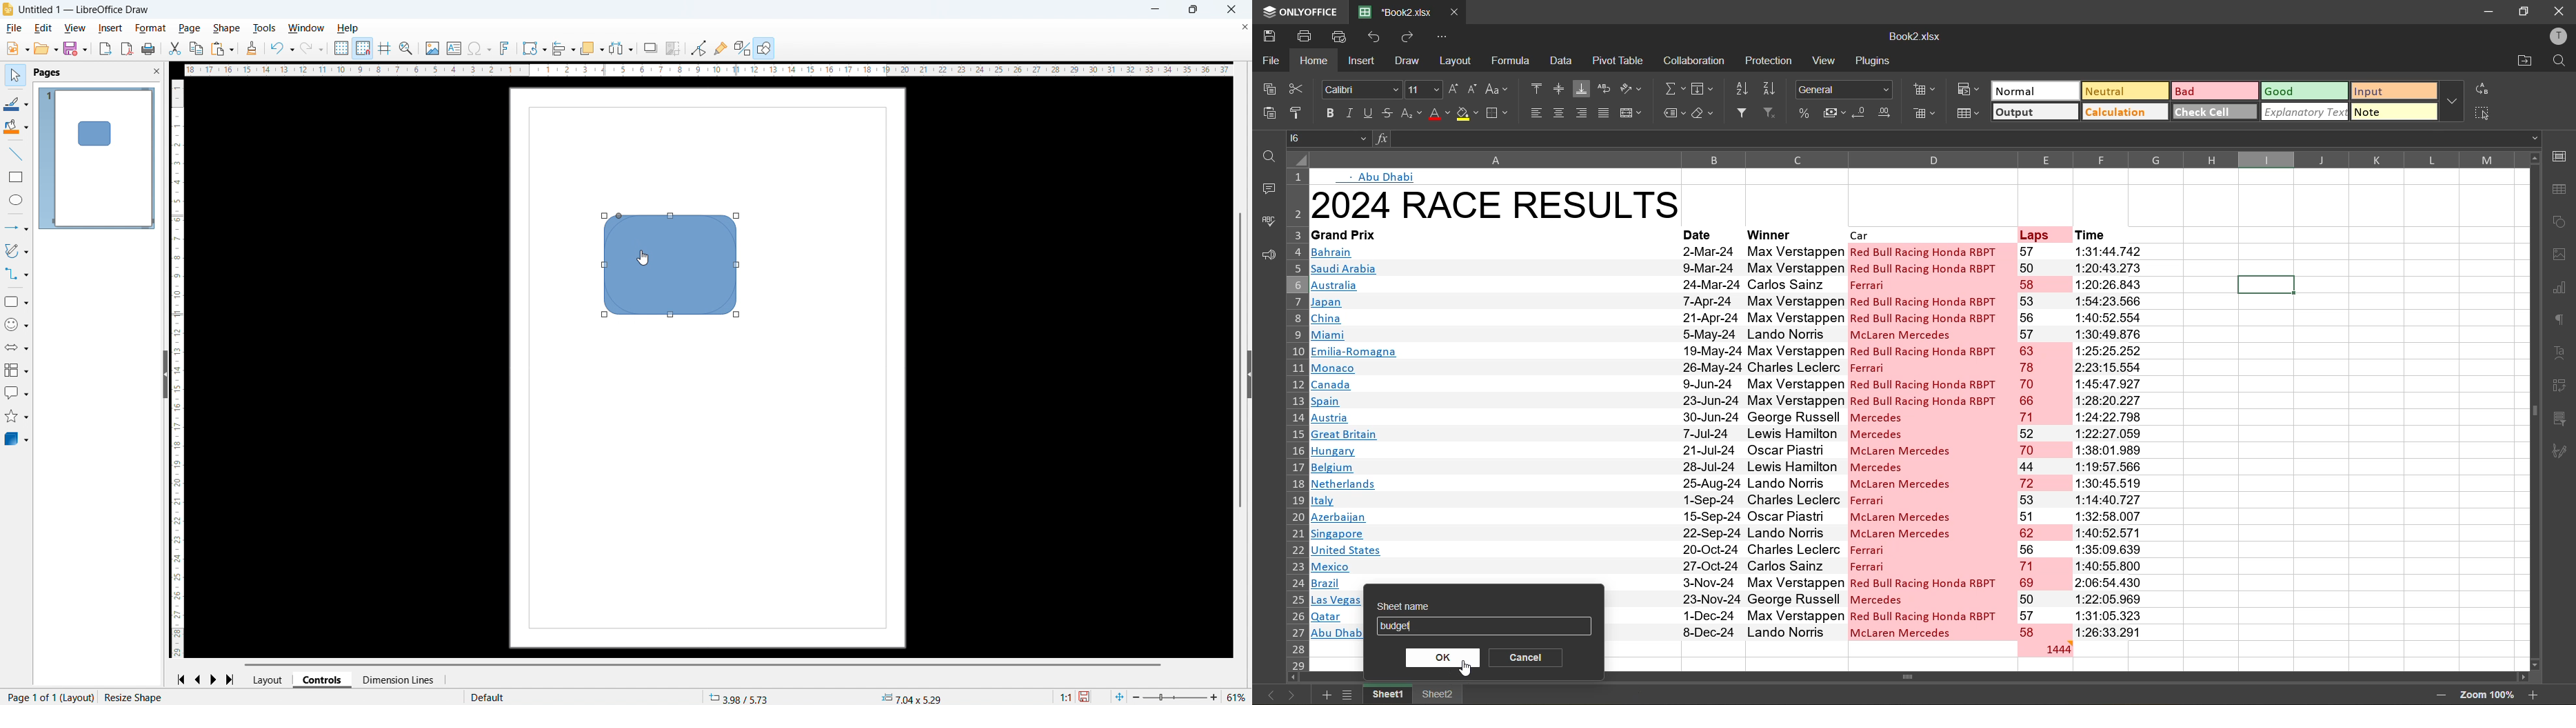 Image resolution: width=2576 pixels, height=728 pixels. What do you see at coordinates (564, 49) in the screenshot?
I see `Align ` at bounding box center [564, 49].